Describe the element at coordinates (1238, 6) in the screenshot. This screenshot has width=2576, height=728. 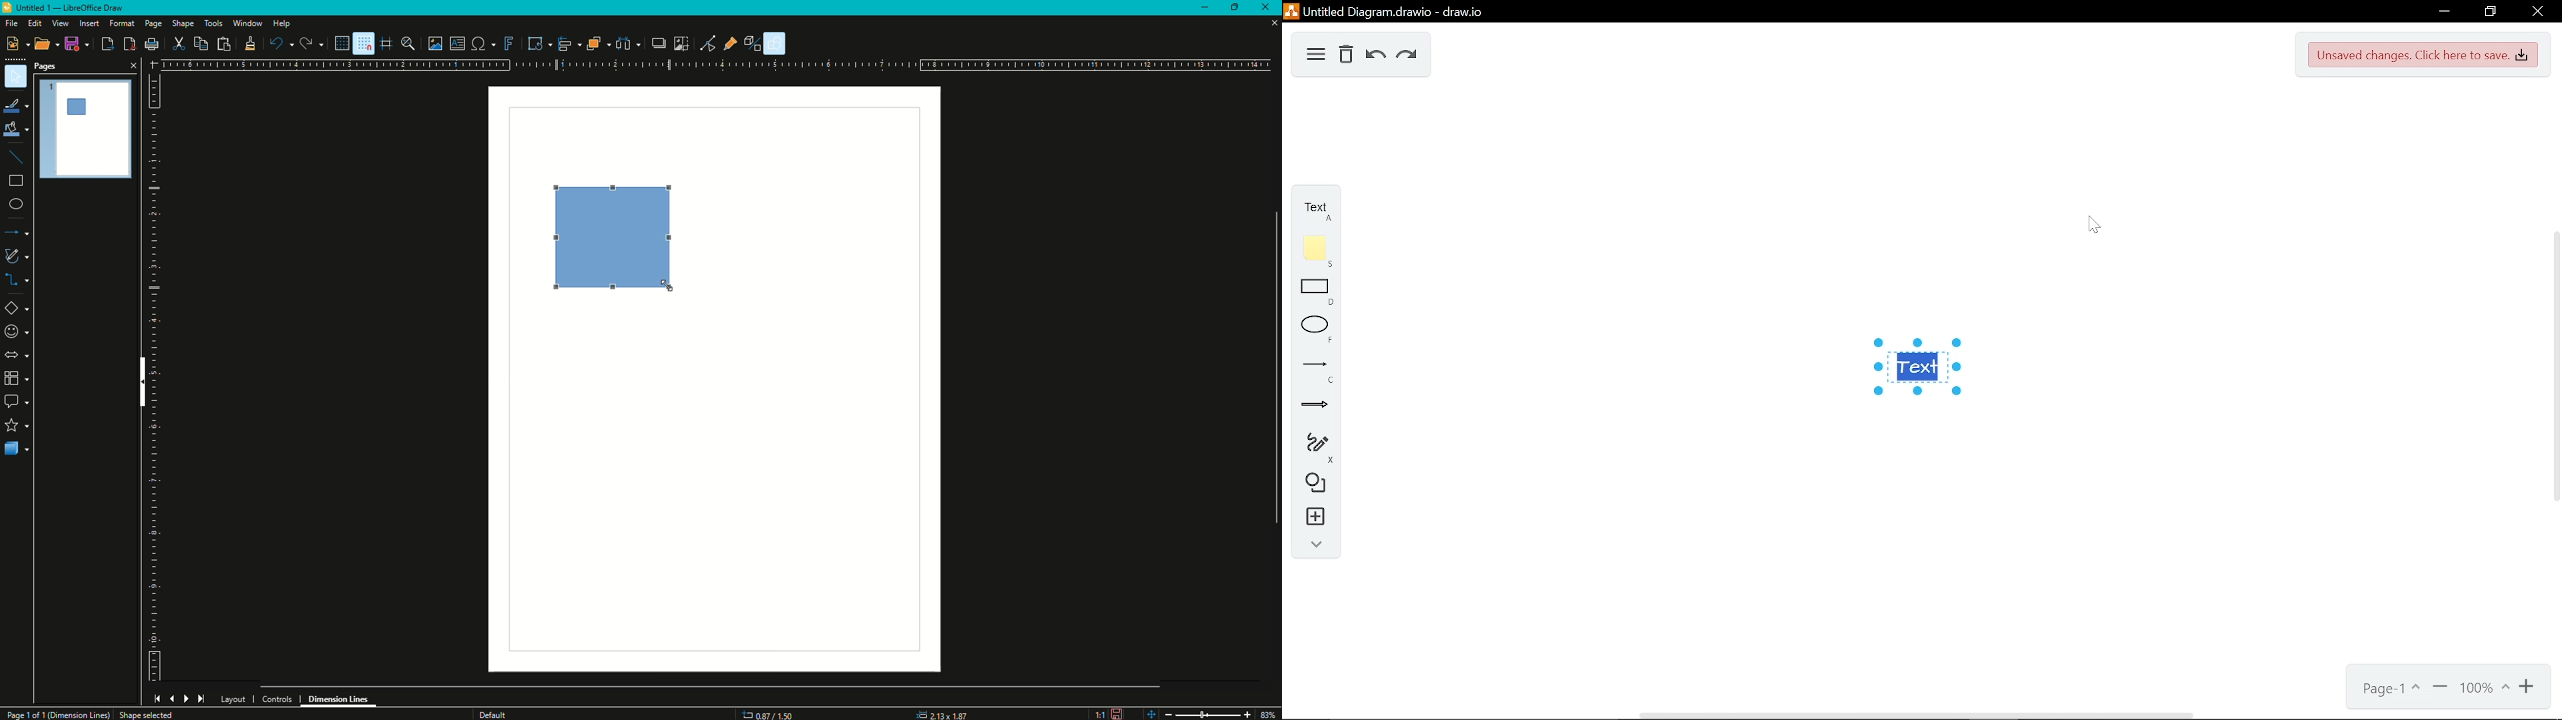
I see `Restore` at that location.